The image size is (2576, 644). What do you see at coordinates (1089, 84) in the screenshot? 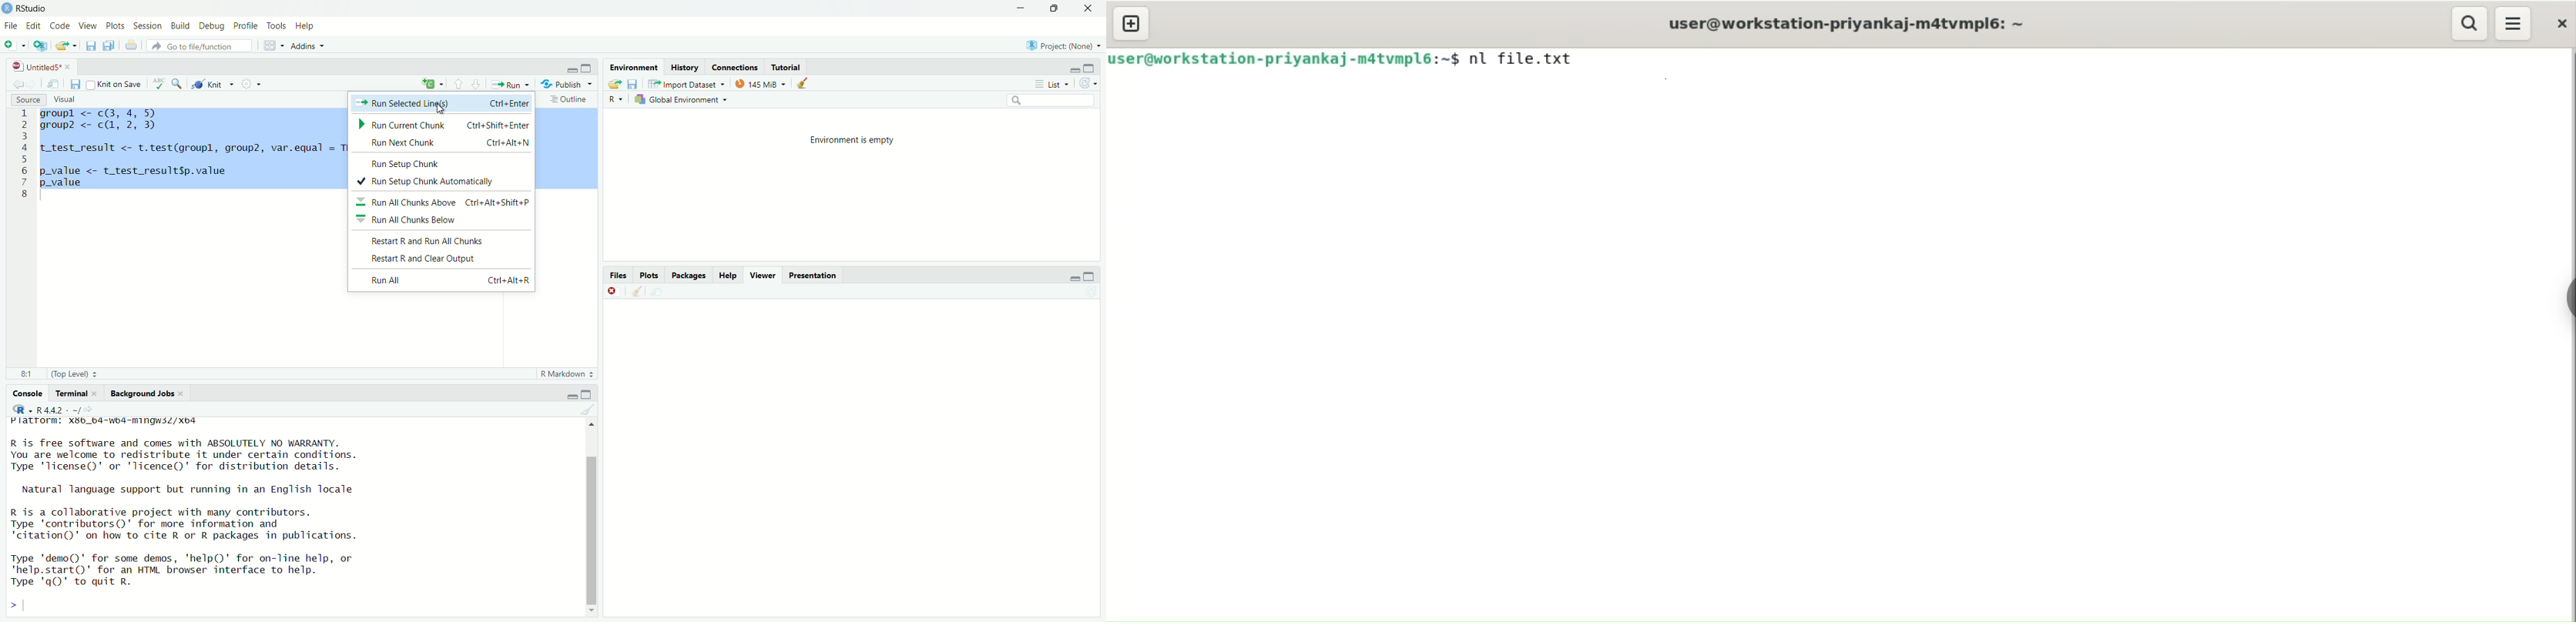
I see `refresh the workspace` at bounding box center [1089, 84].